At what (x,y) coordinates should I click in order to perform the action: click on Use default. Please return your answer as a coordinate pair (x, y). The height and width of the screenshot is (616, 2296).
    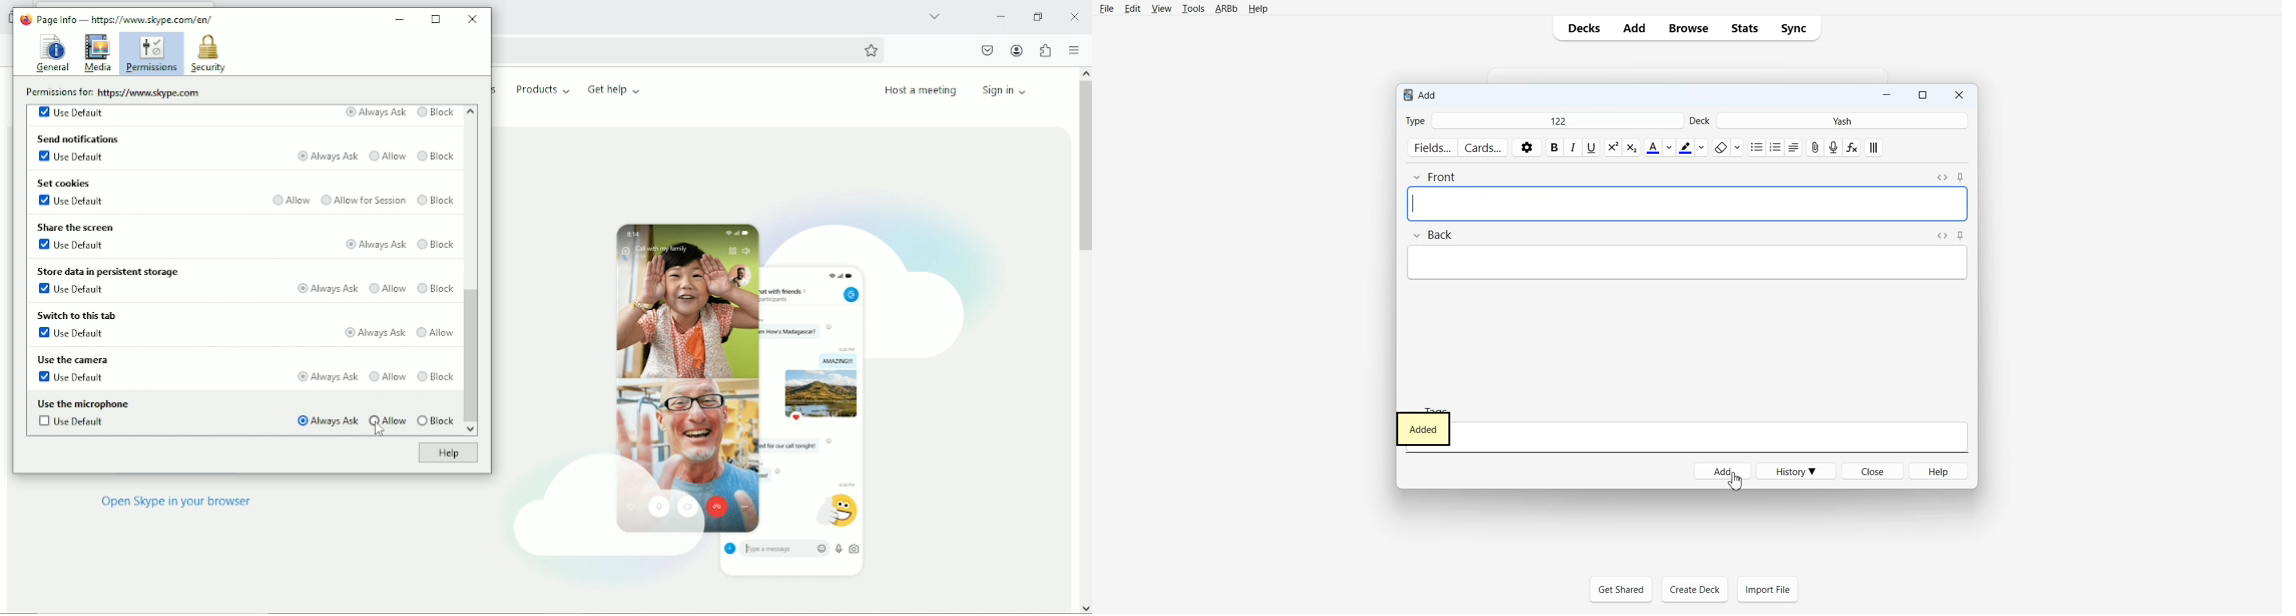
    Looking at the image, I should click on (74, 158).